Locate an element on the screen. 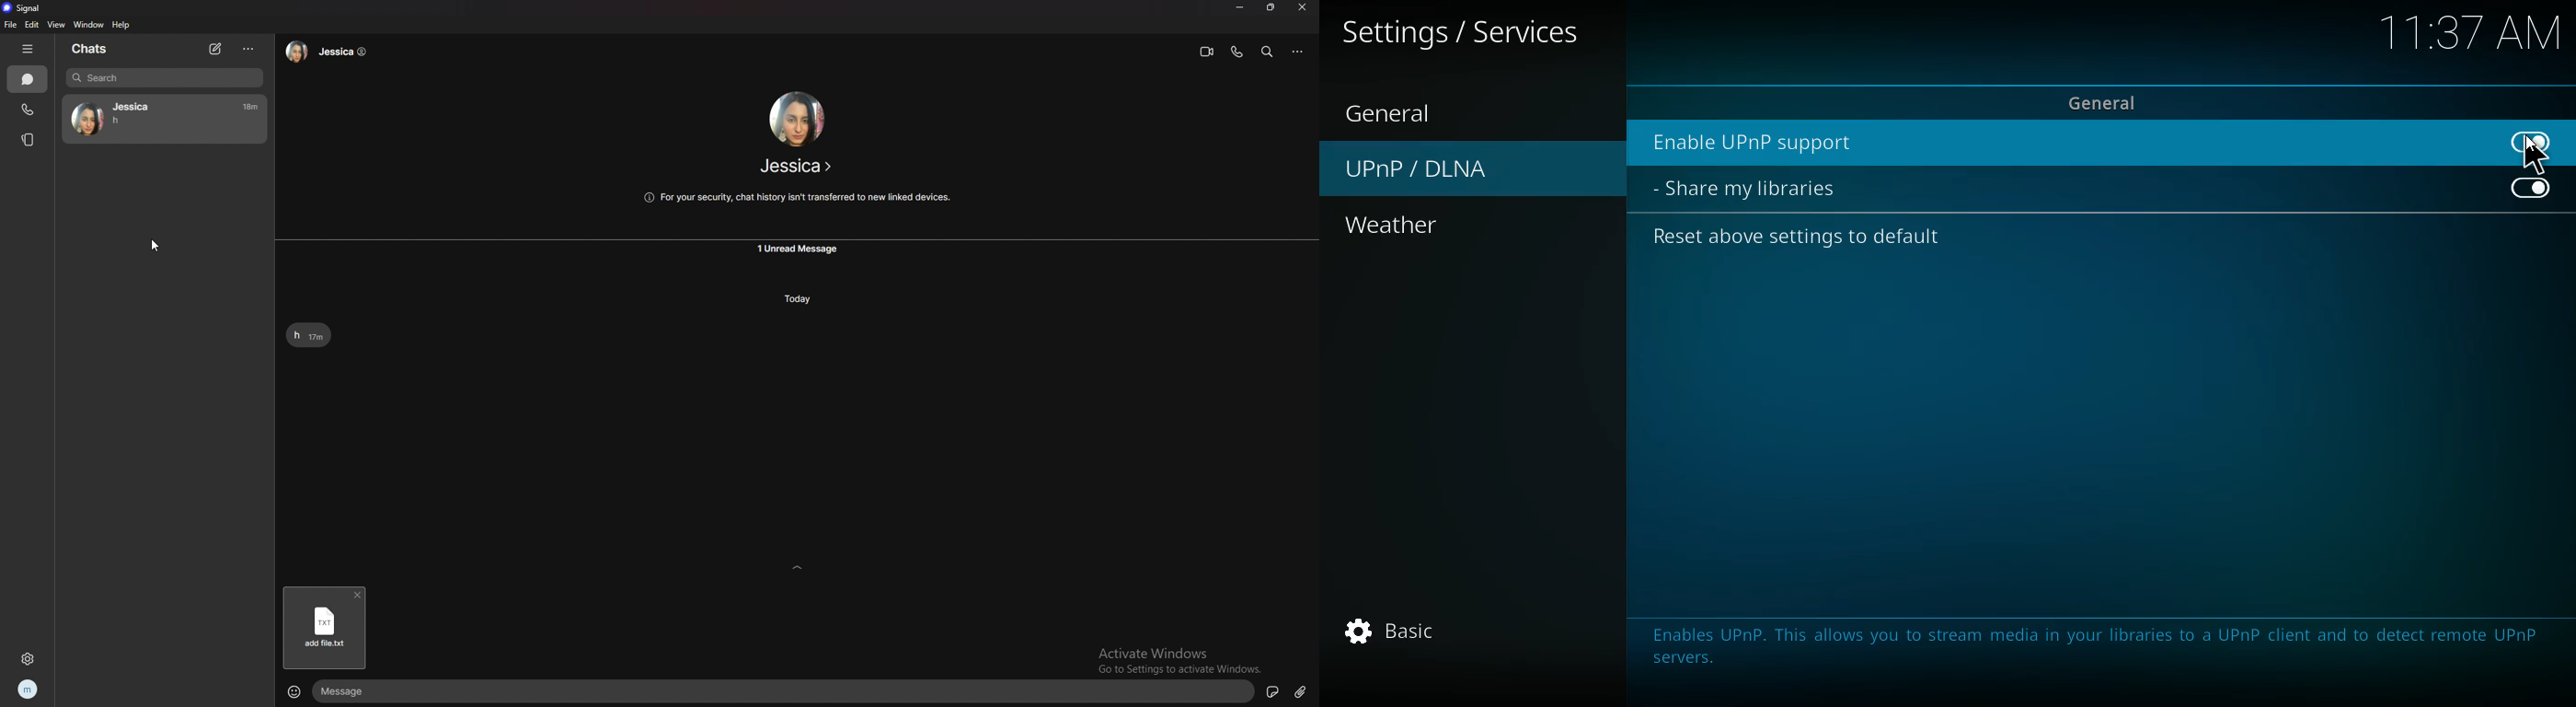 The image size is (2576, 728). call is located at coordinates (28, 109).